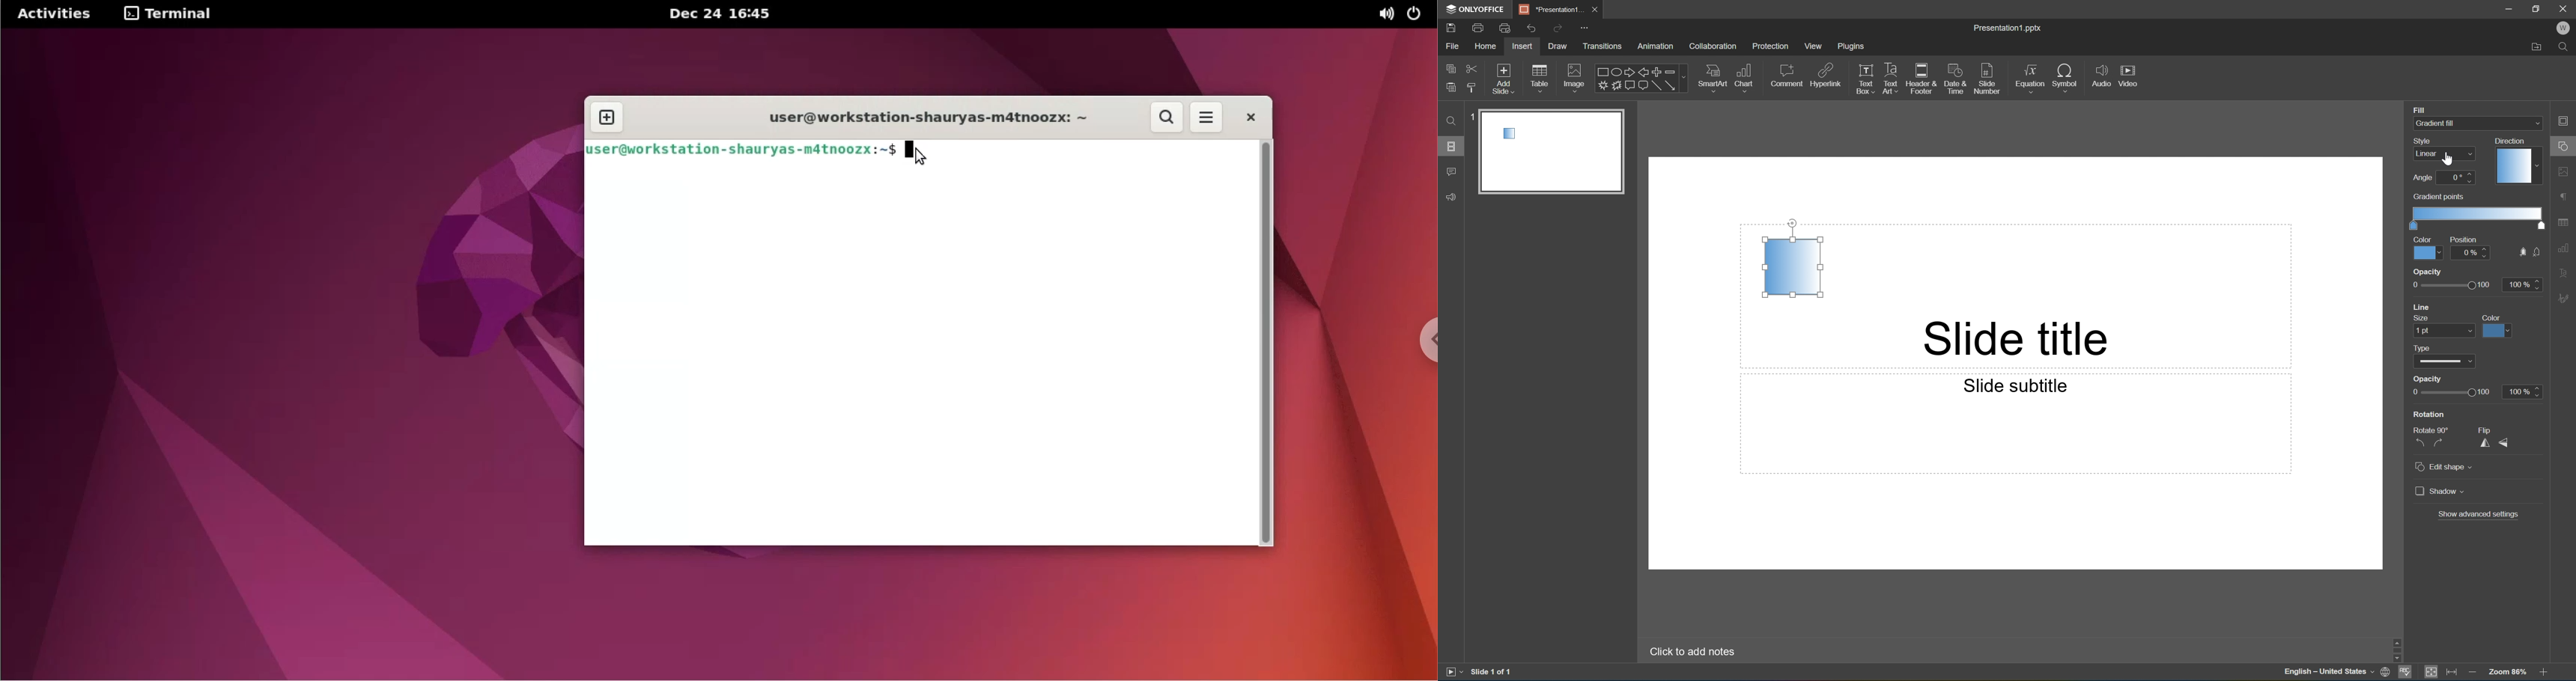  Describe the element at coordinates (1657, 72) in the screenshot. I see `Plus` at that location.